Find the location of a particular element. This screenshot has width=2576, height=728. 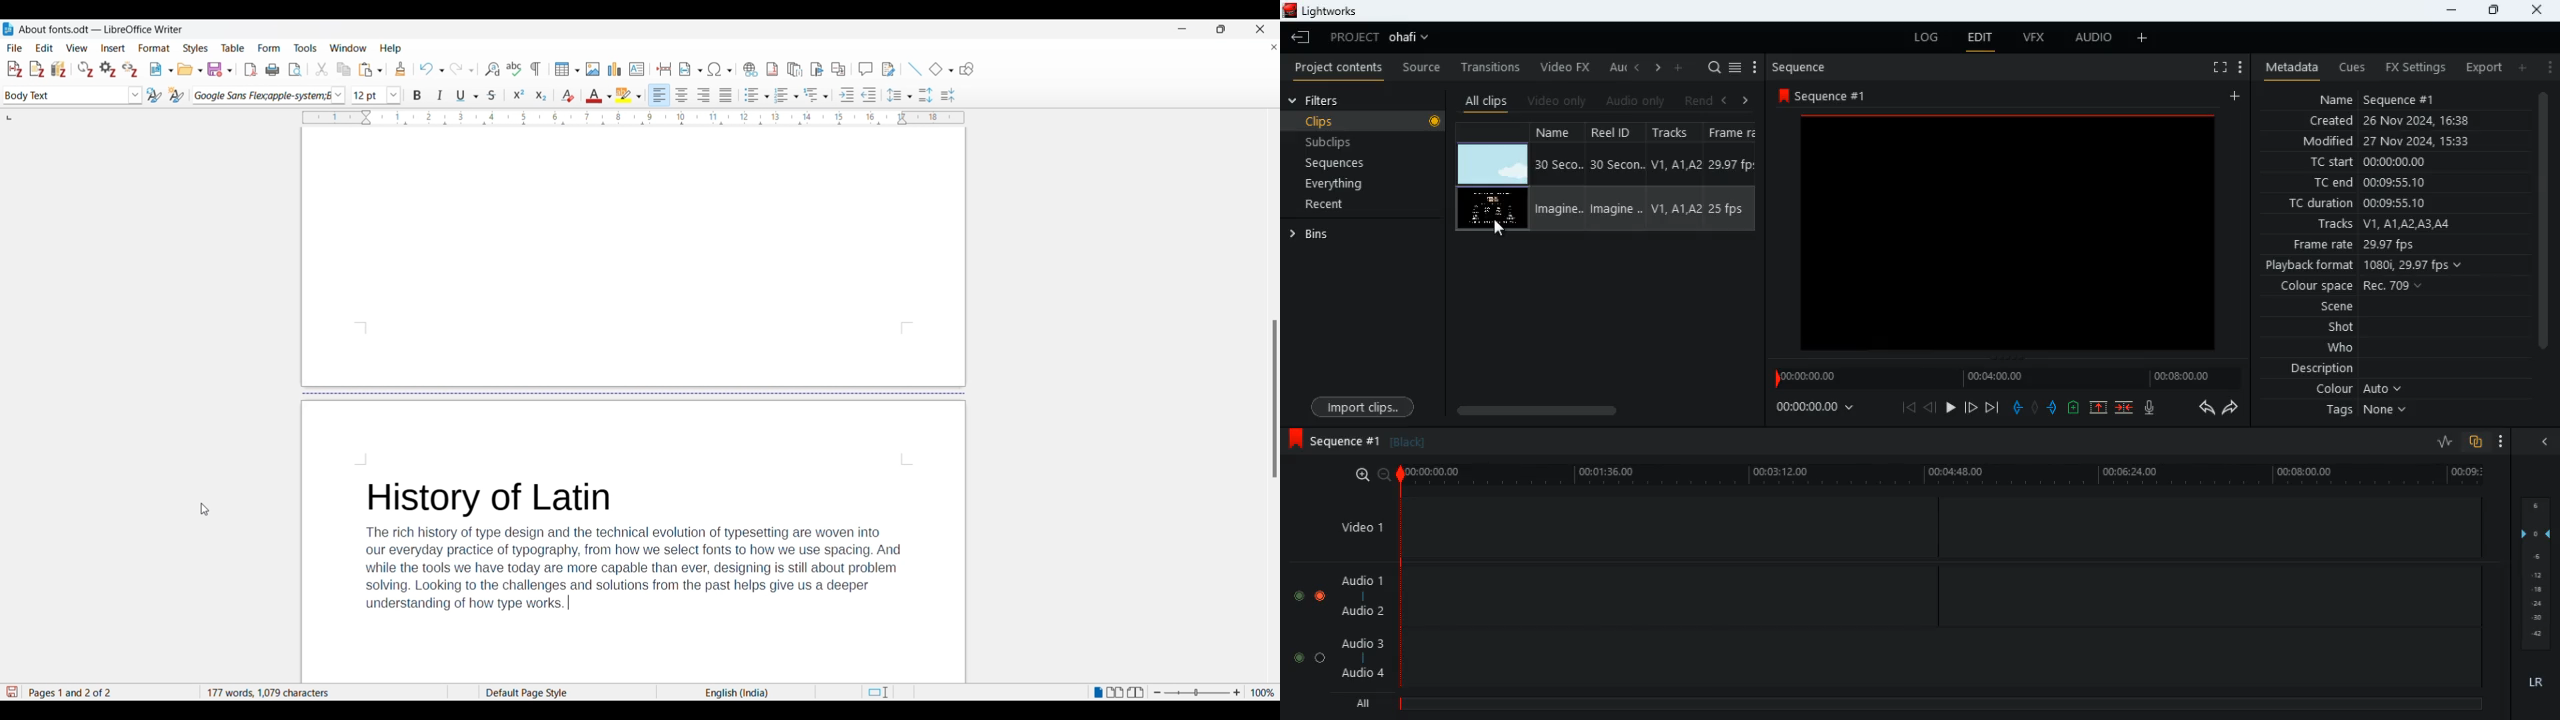

project is located at coordinates (1386, 37).